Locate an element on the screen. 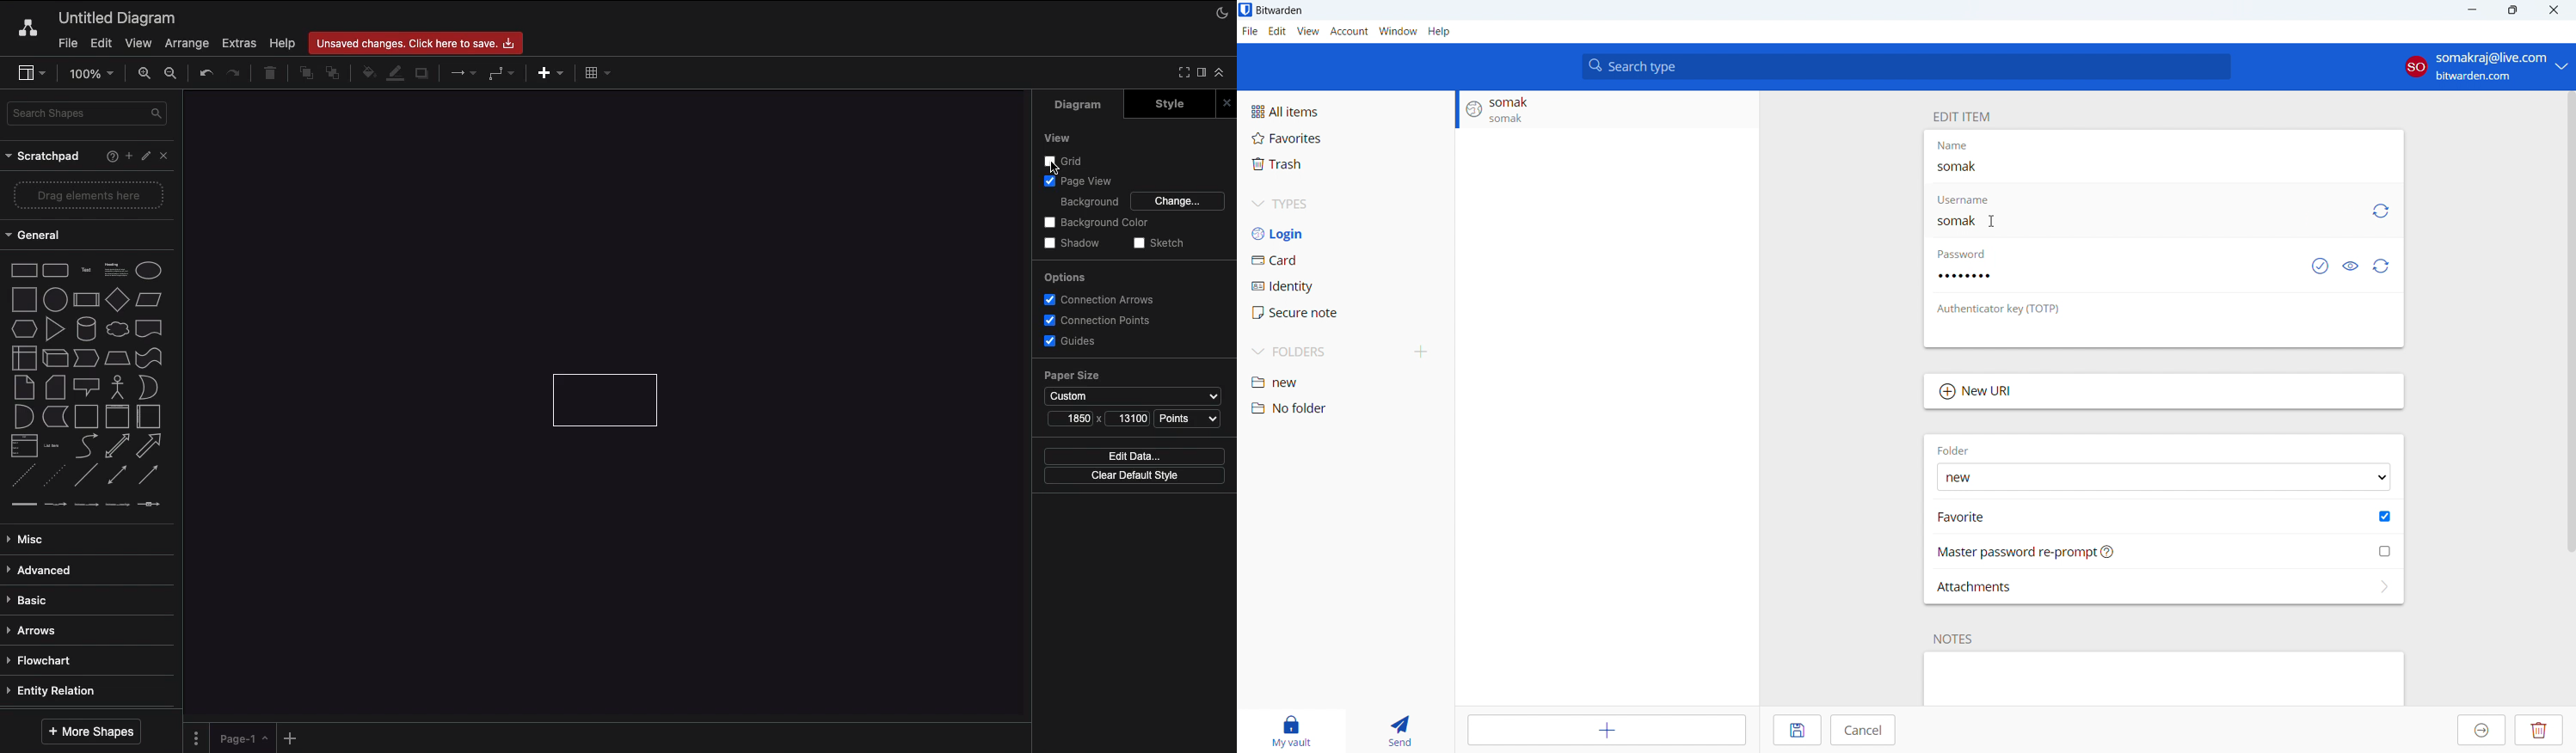  More shapes is located at coordinates (91, 732).